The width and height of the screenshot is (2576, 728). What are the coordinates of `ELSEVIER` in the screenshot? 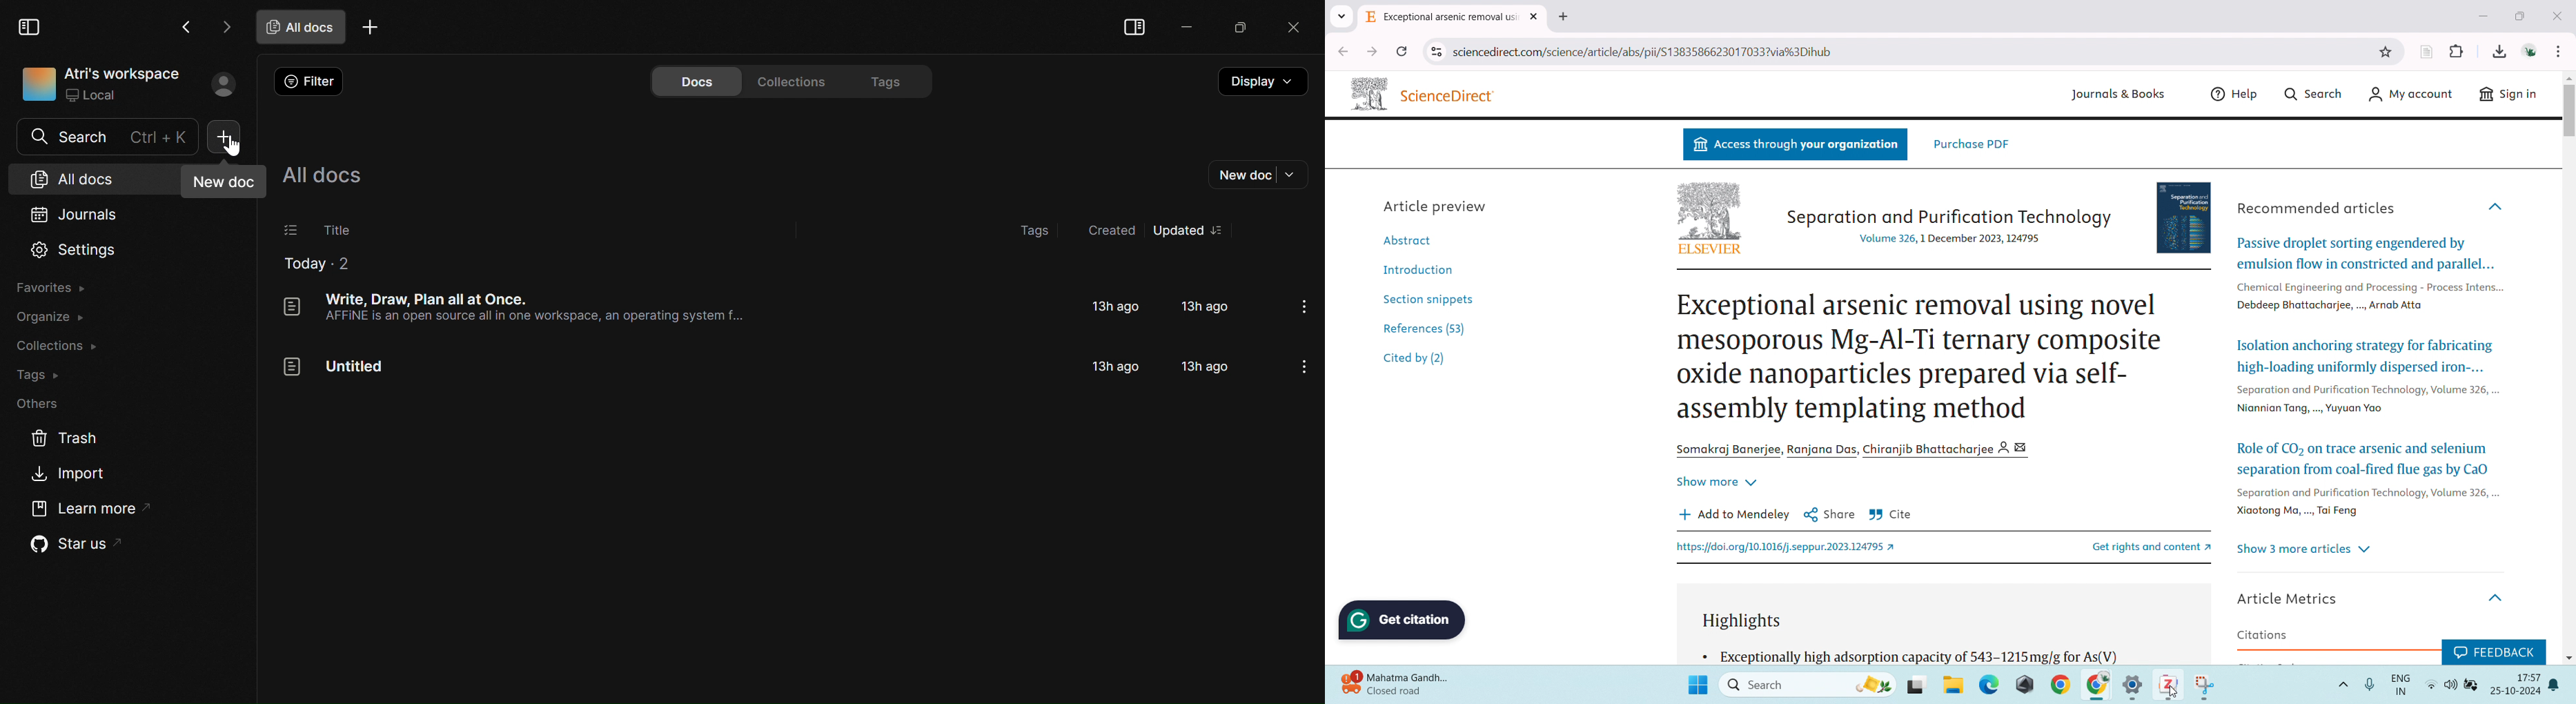 It's located at (1709, 250).